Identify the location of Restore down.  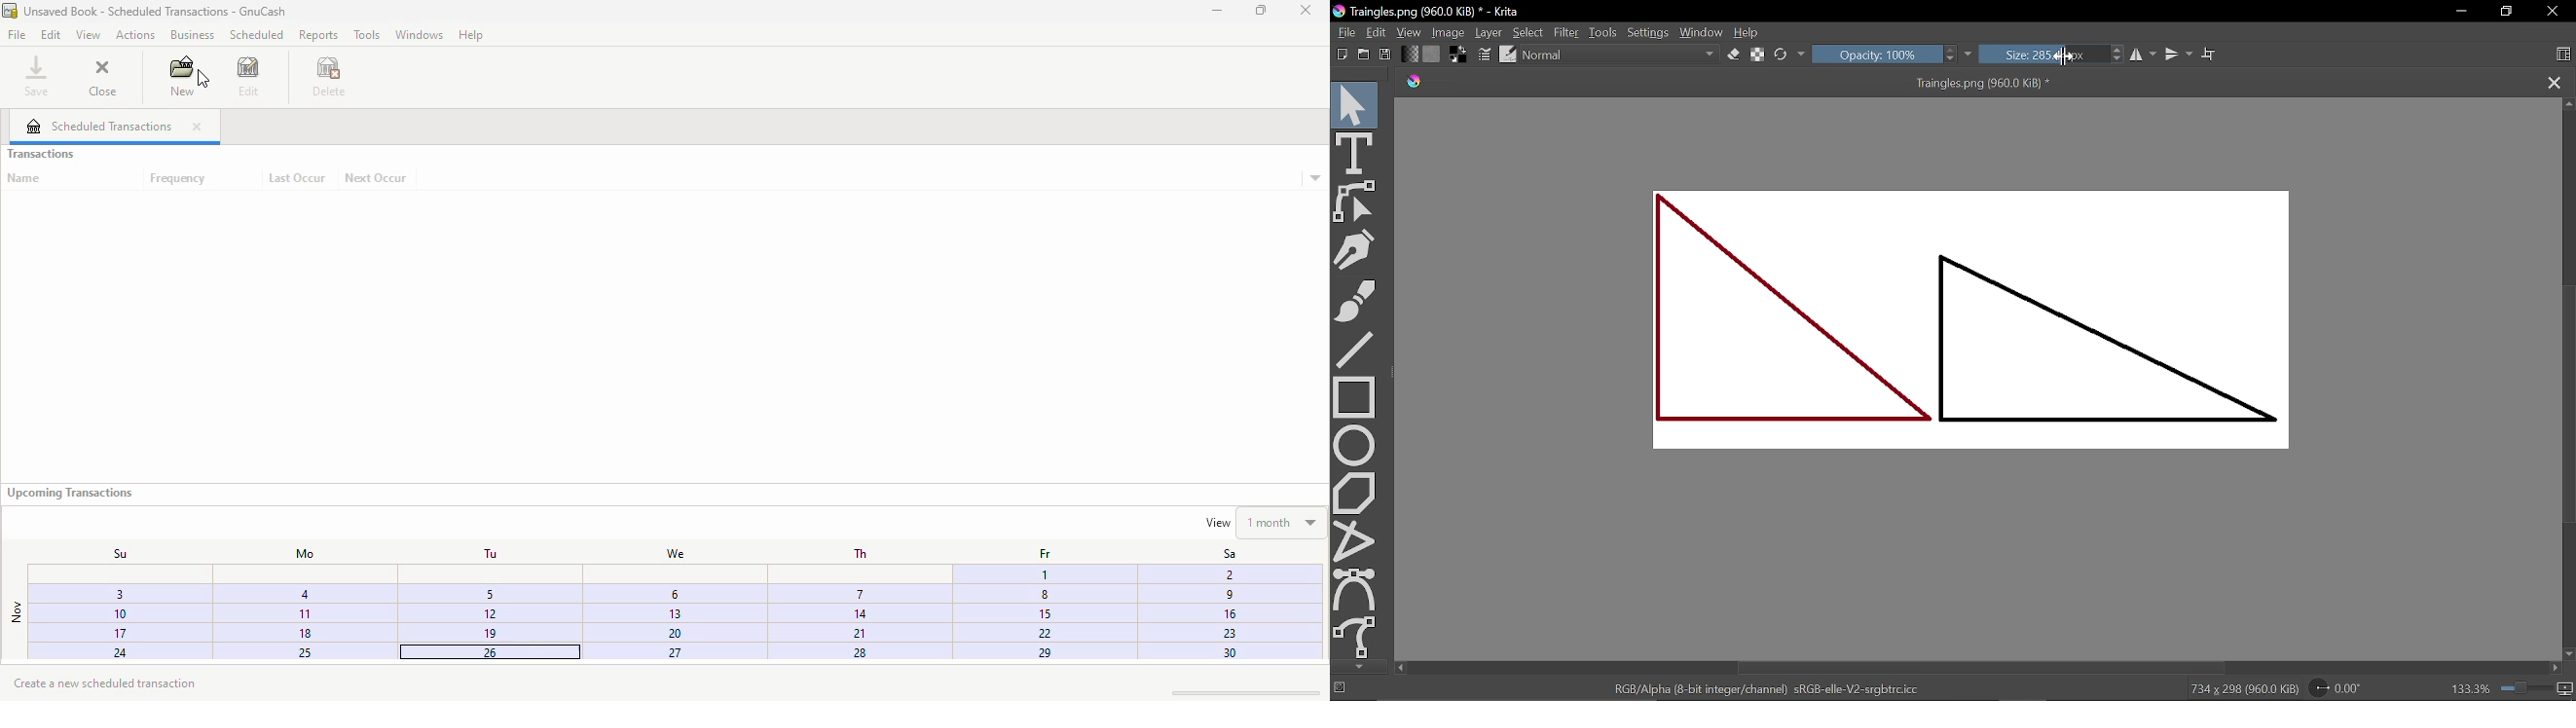
(2505, 11).